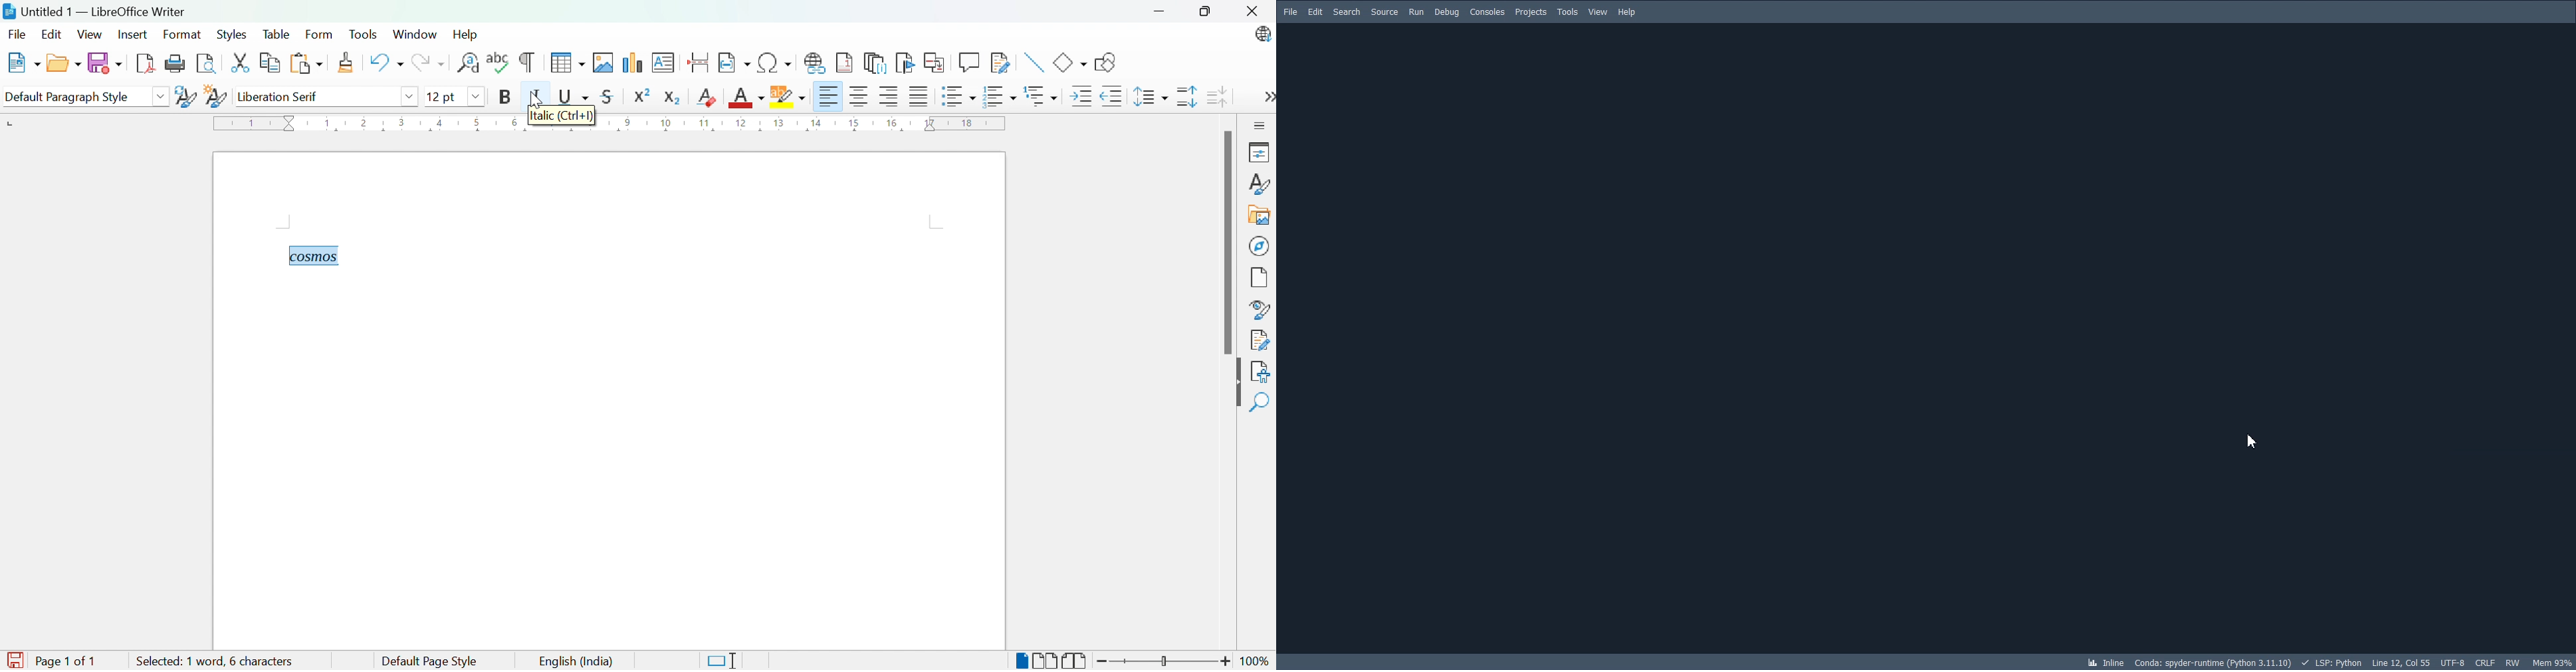  I want to click on Insert image, so click(603, 62).